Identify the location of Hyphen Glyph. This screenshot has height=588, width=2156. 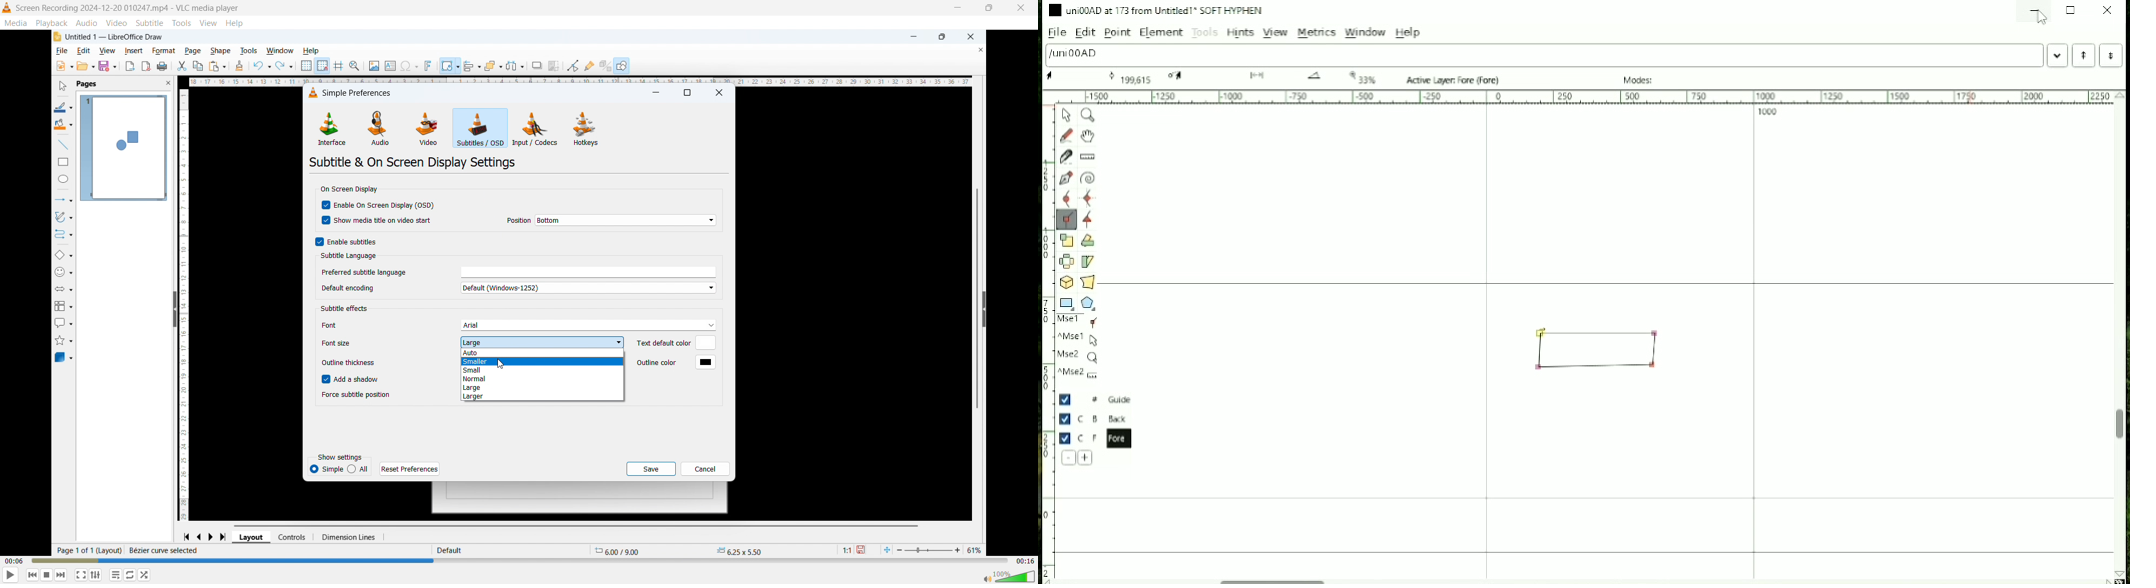
(1601, 349).